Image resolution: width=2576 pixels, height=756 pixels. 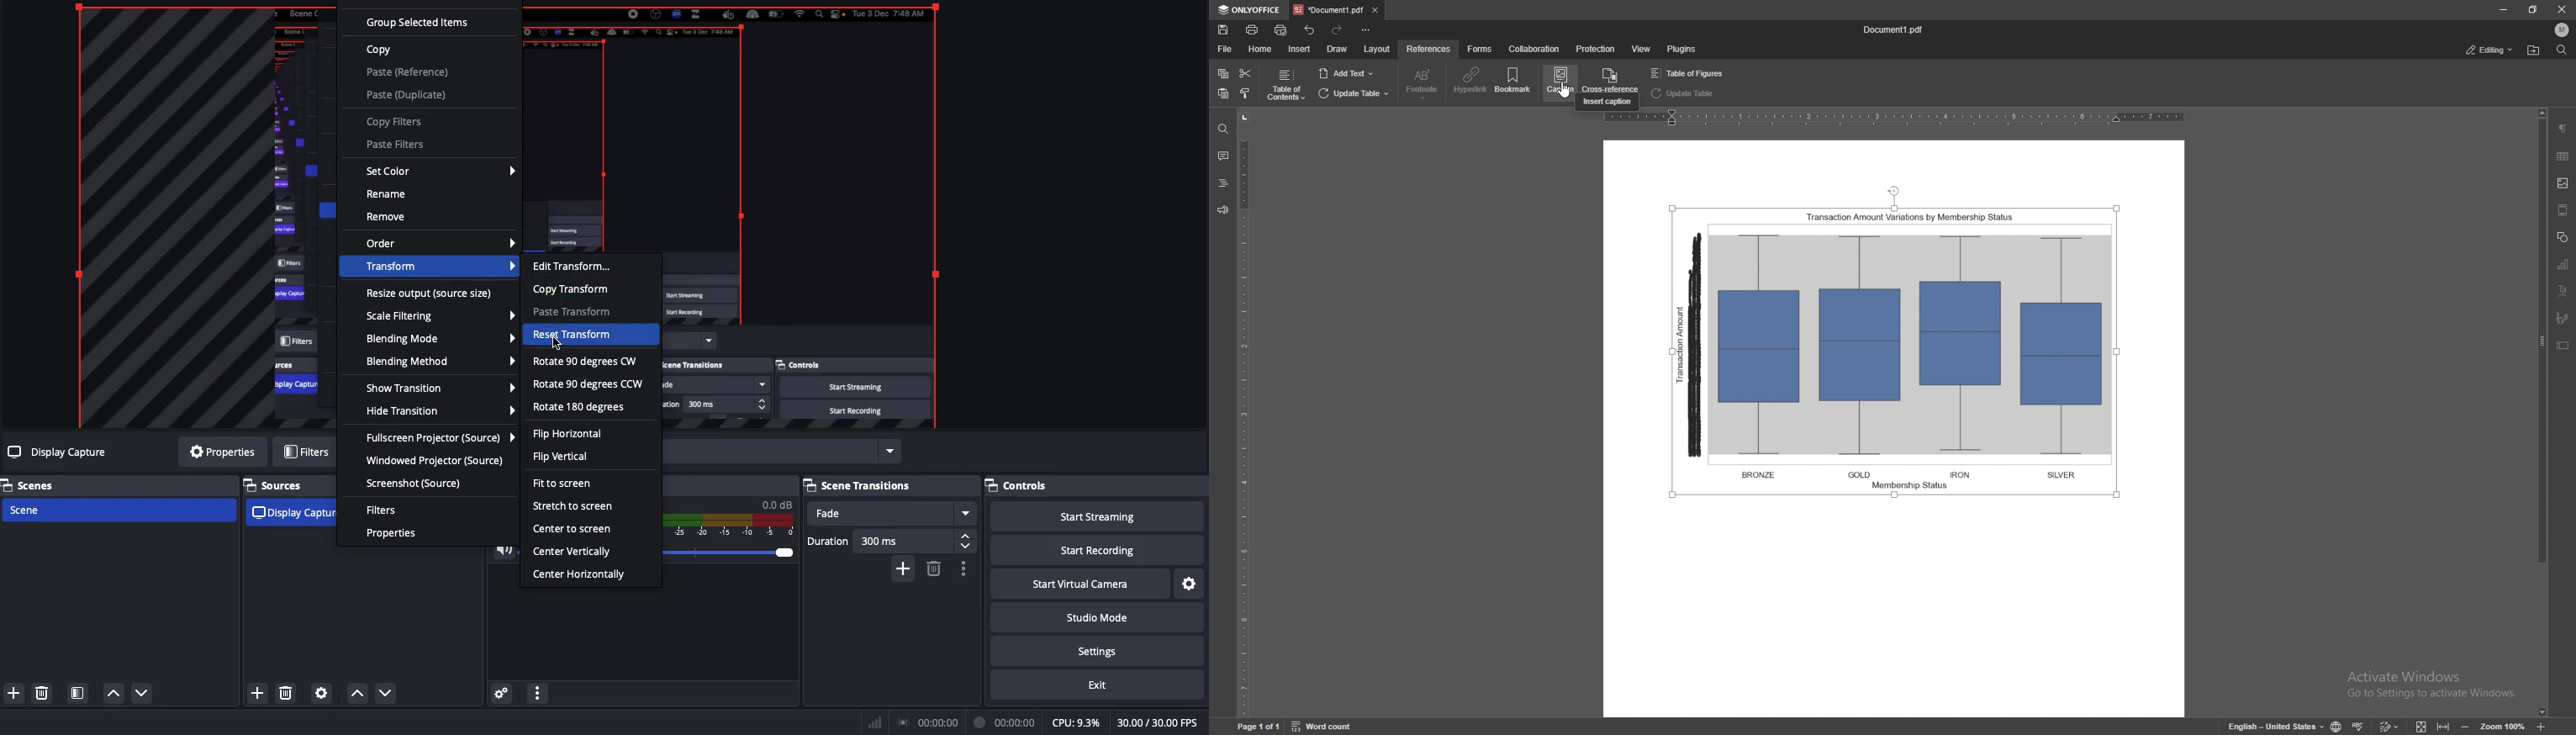 I want to click on Delete, so click(x=41, y=692).